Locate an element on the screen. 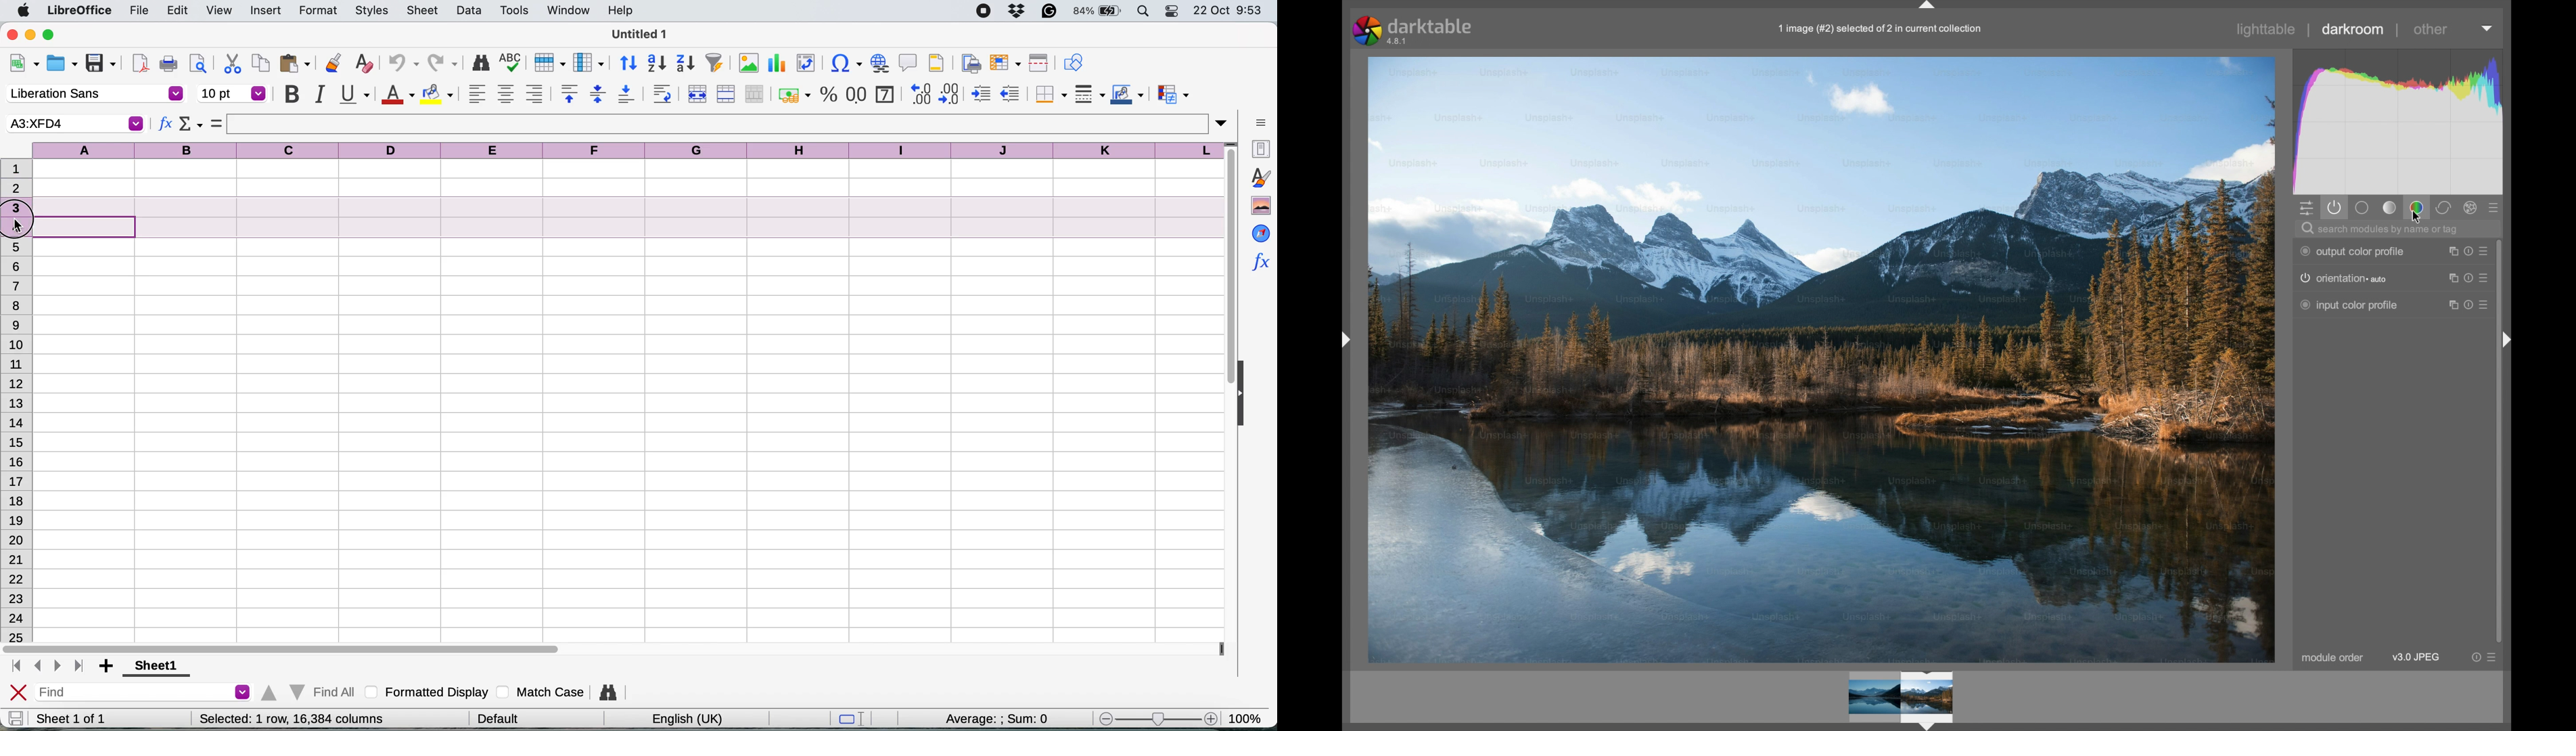 This screenshot has height=756, width=2576. v3.0 jpeg is located at coordinates (2415, 657).